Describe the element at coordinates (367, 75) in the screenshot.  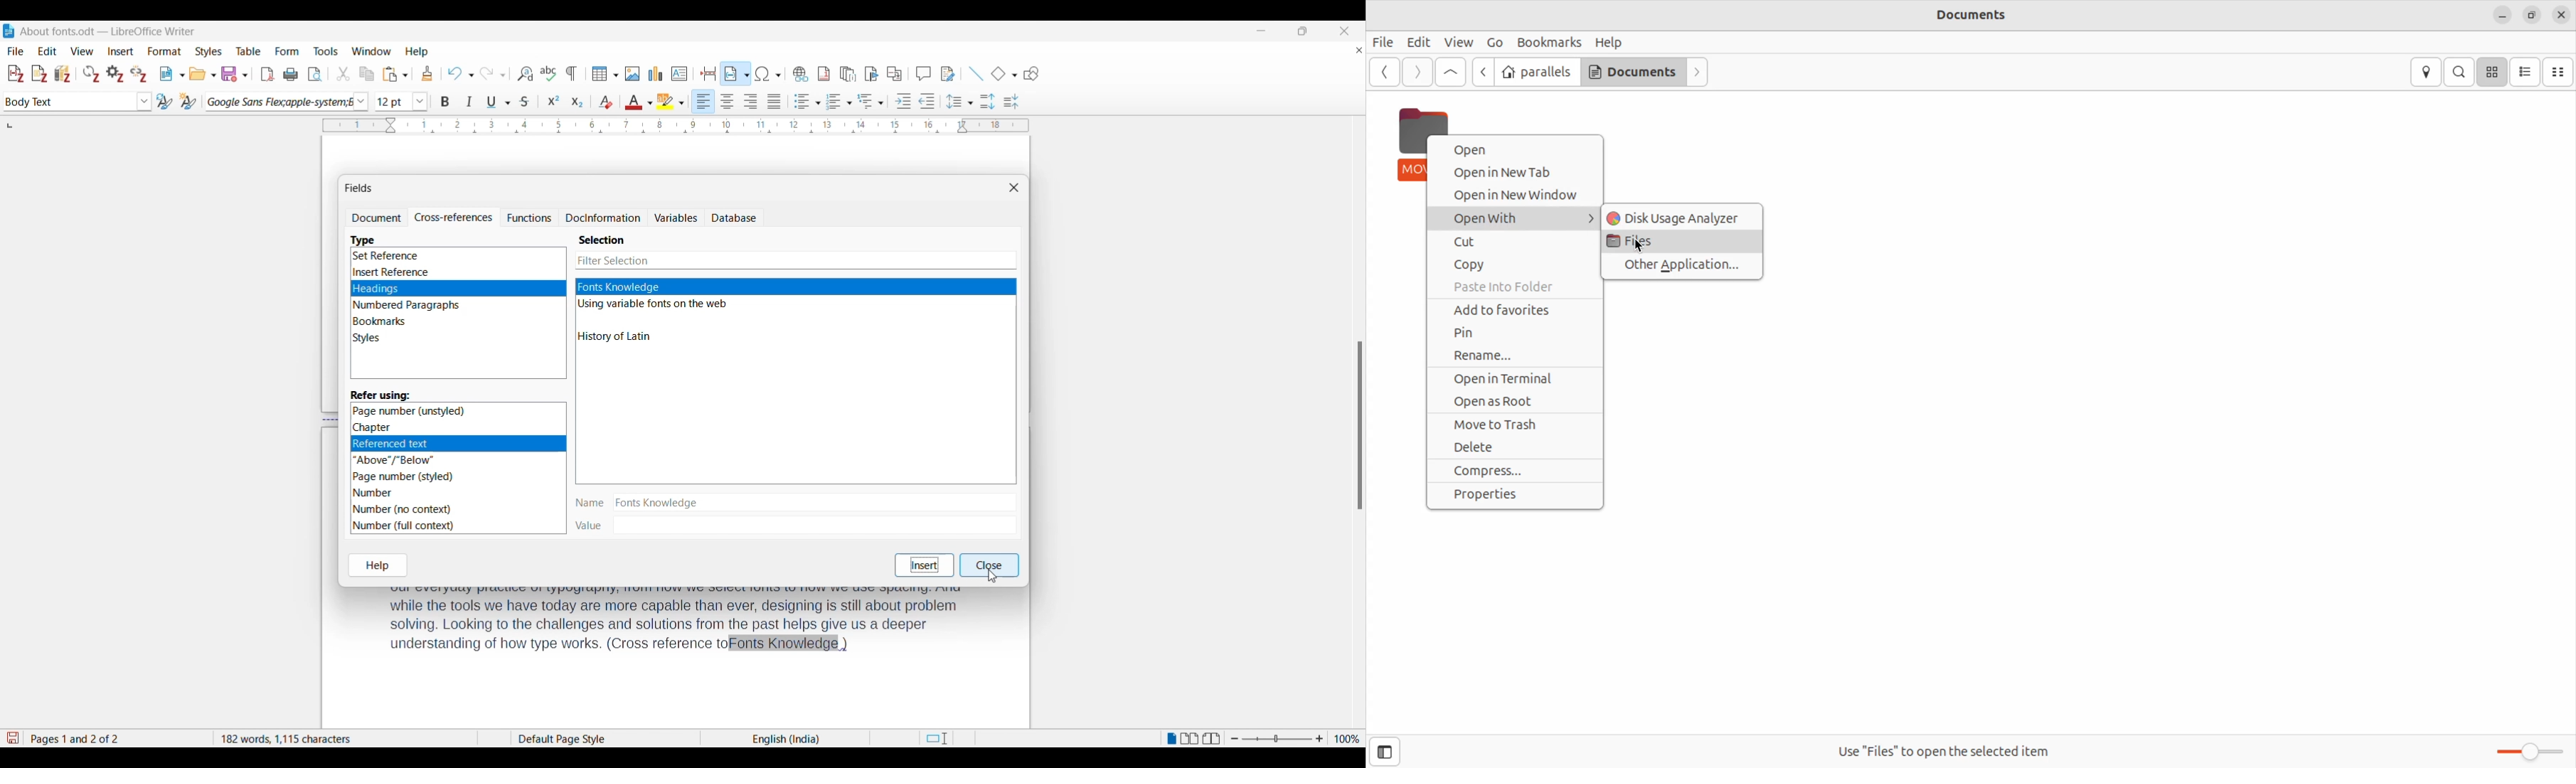
I see `Copy` at that location.